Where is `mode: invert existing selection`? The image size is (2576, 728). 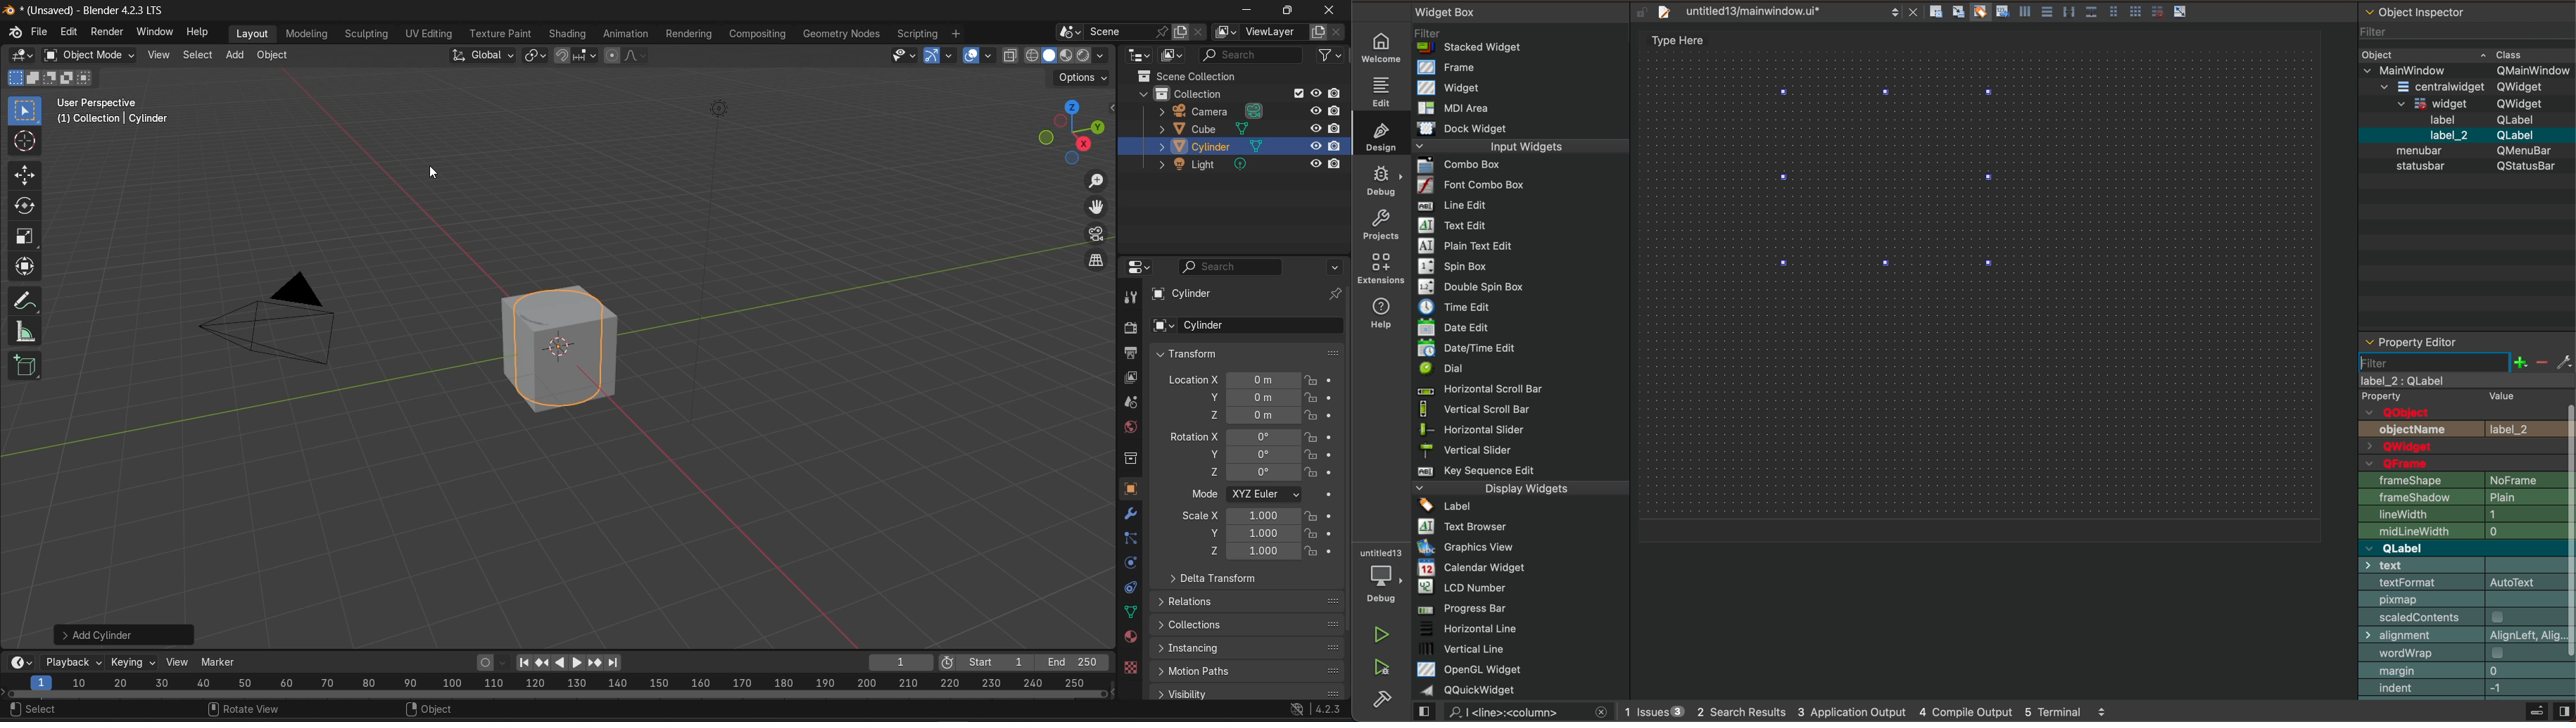
mode: invert existing selection is located at coordinates (68, 77).